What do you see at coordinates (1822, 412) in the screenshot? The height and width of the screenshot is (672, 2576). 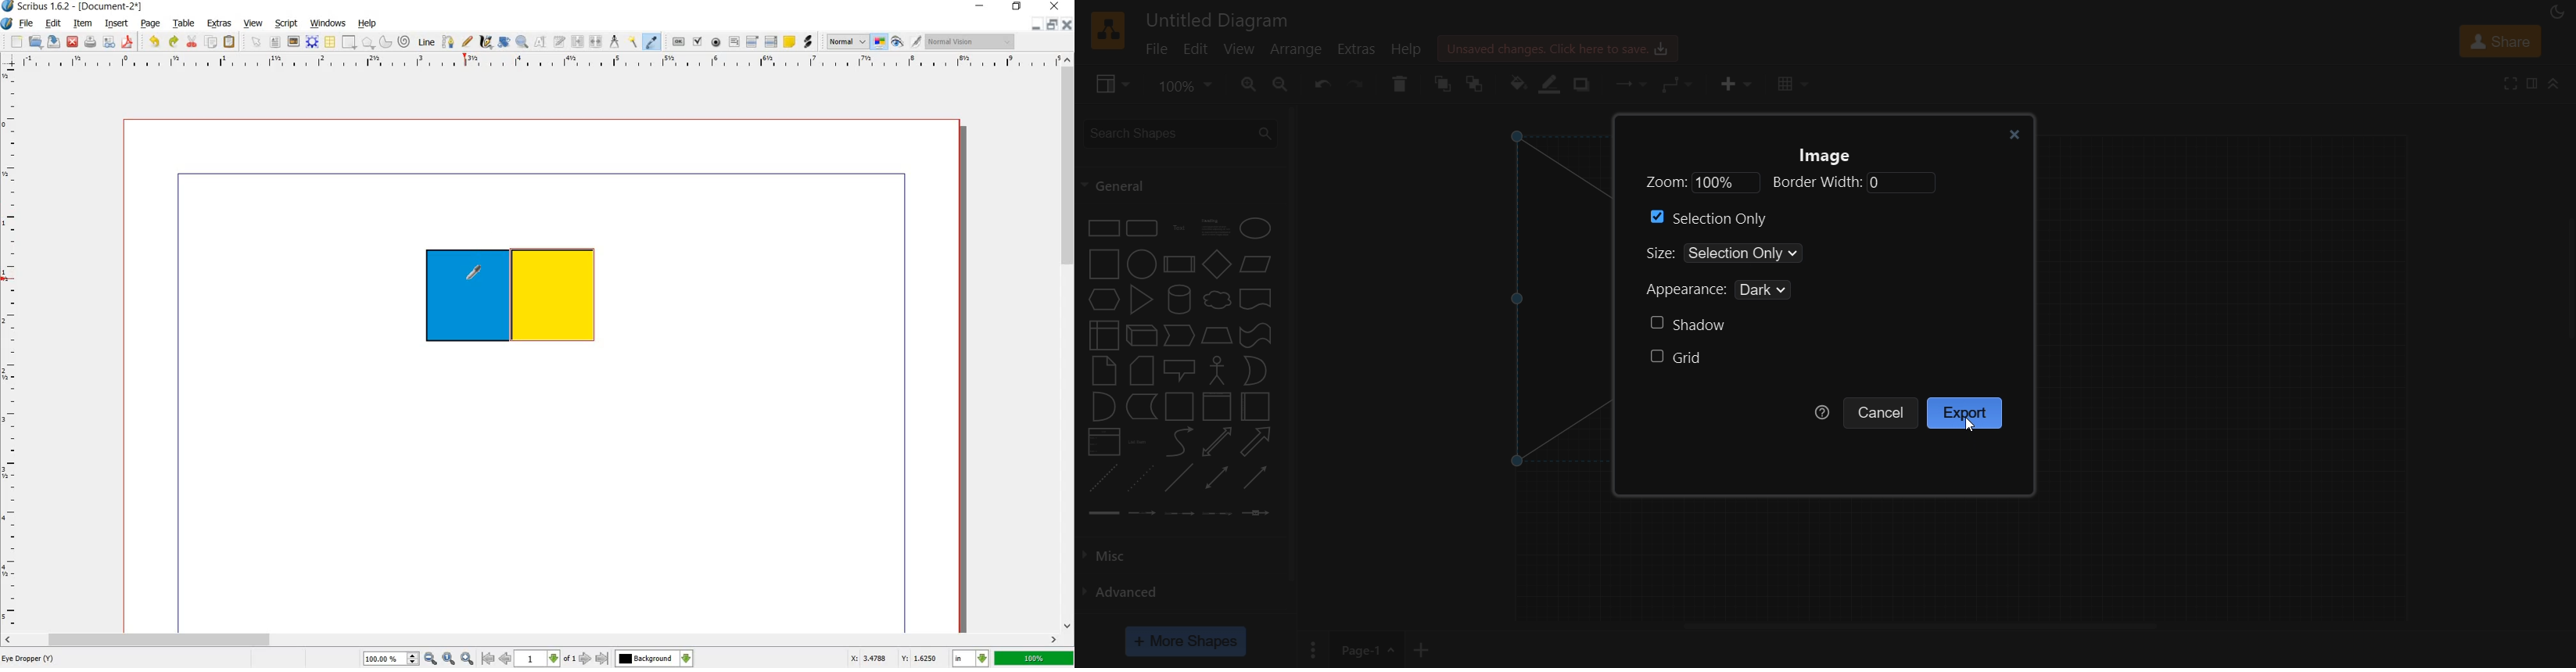 I see `help` at bounding box center [1822, 412].